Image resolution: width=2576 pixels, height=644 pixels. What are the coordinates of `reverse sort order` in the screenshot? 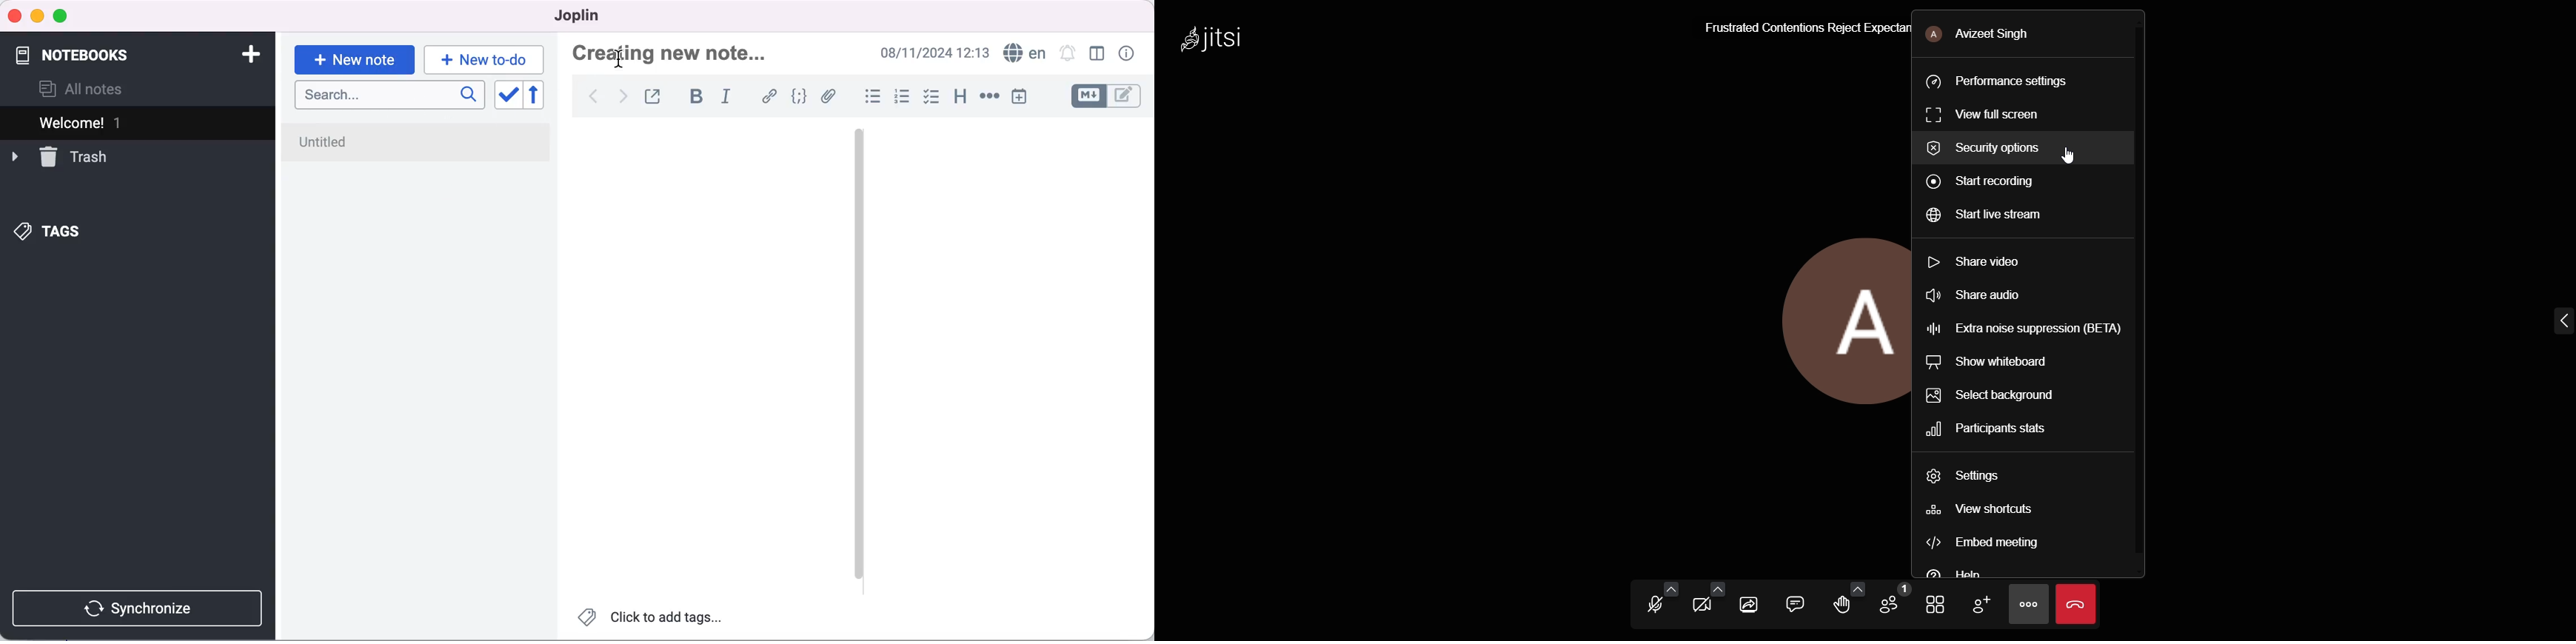 It's located at (542, 95).